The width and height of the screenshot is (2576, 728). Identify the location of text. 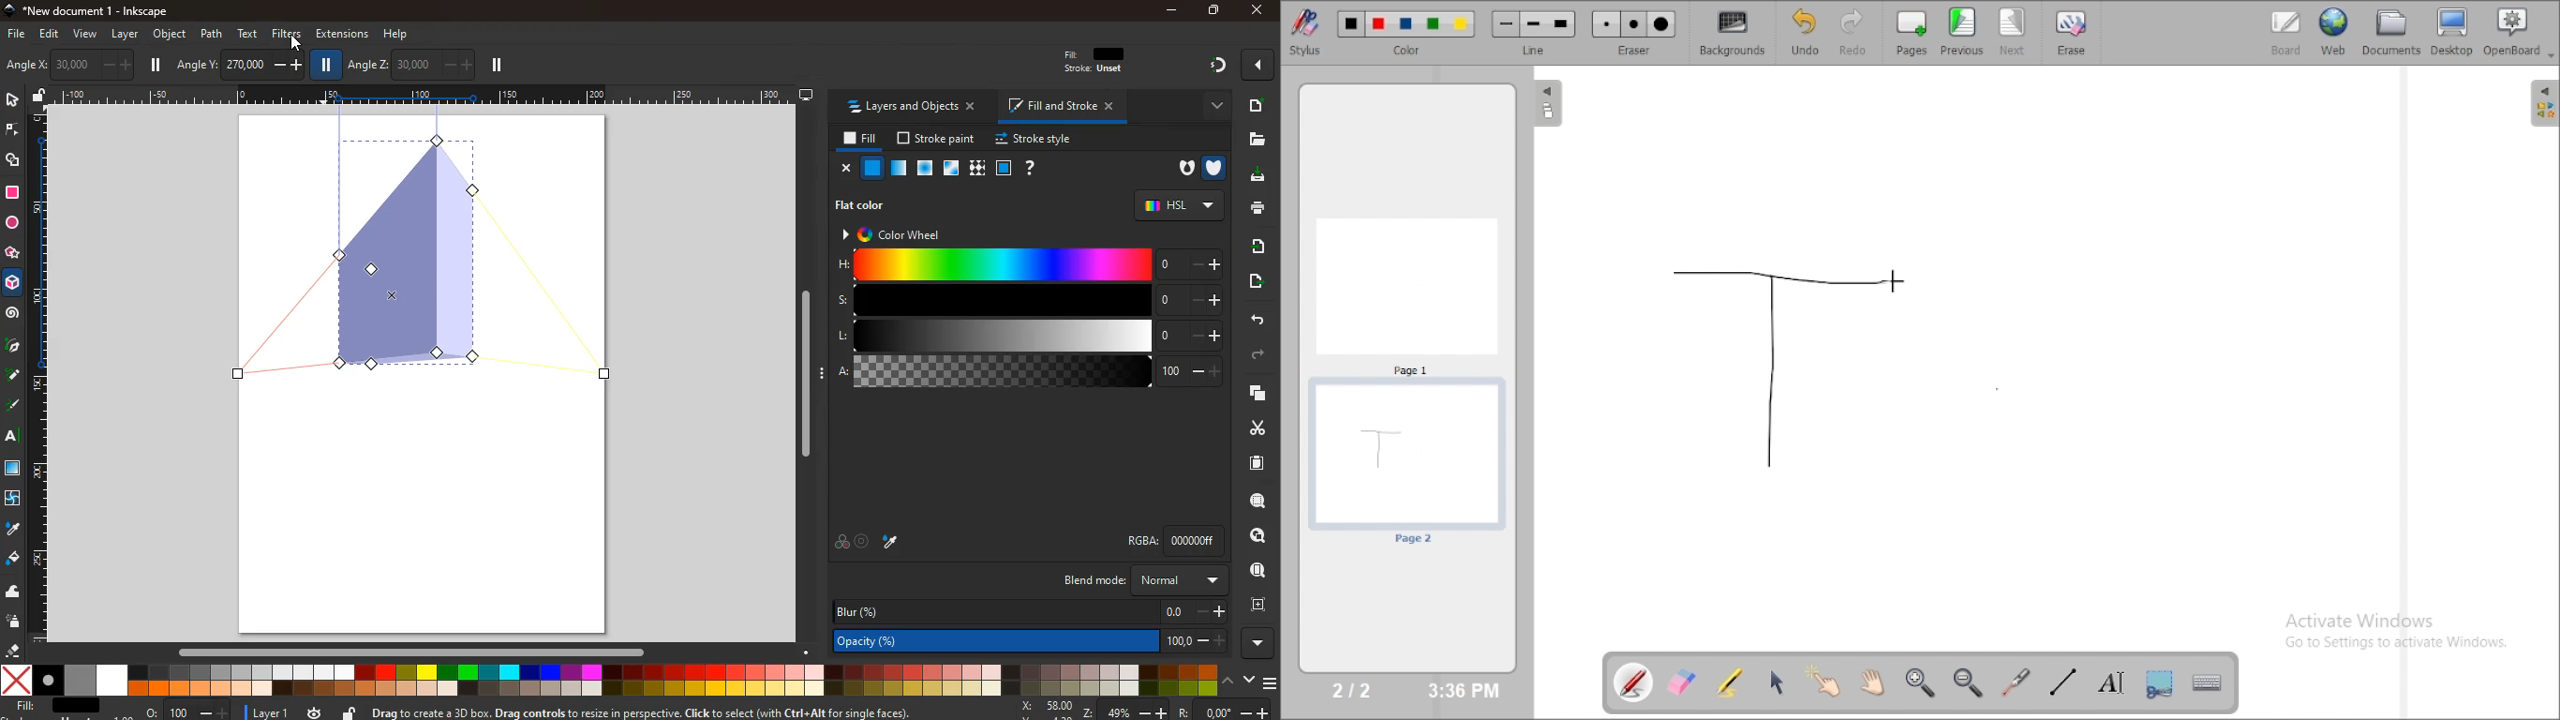
(249, 33).